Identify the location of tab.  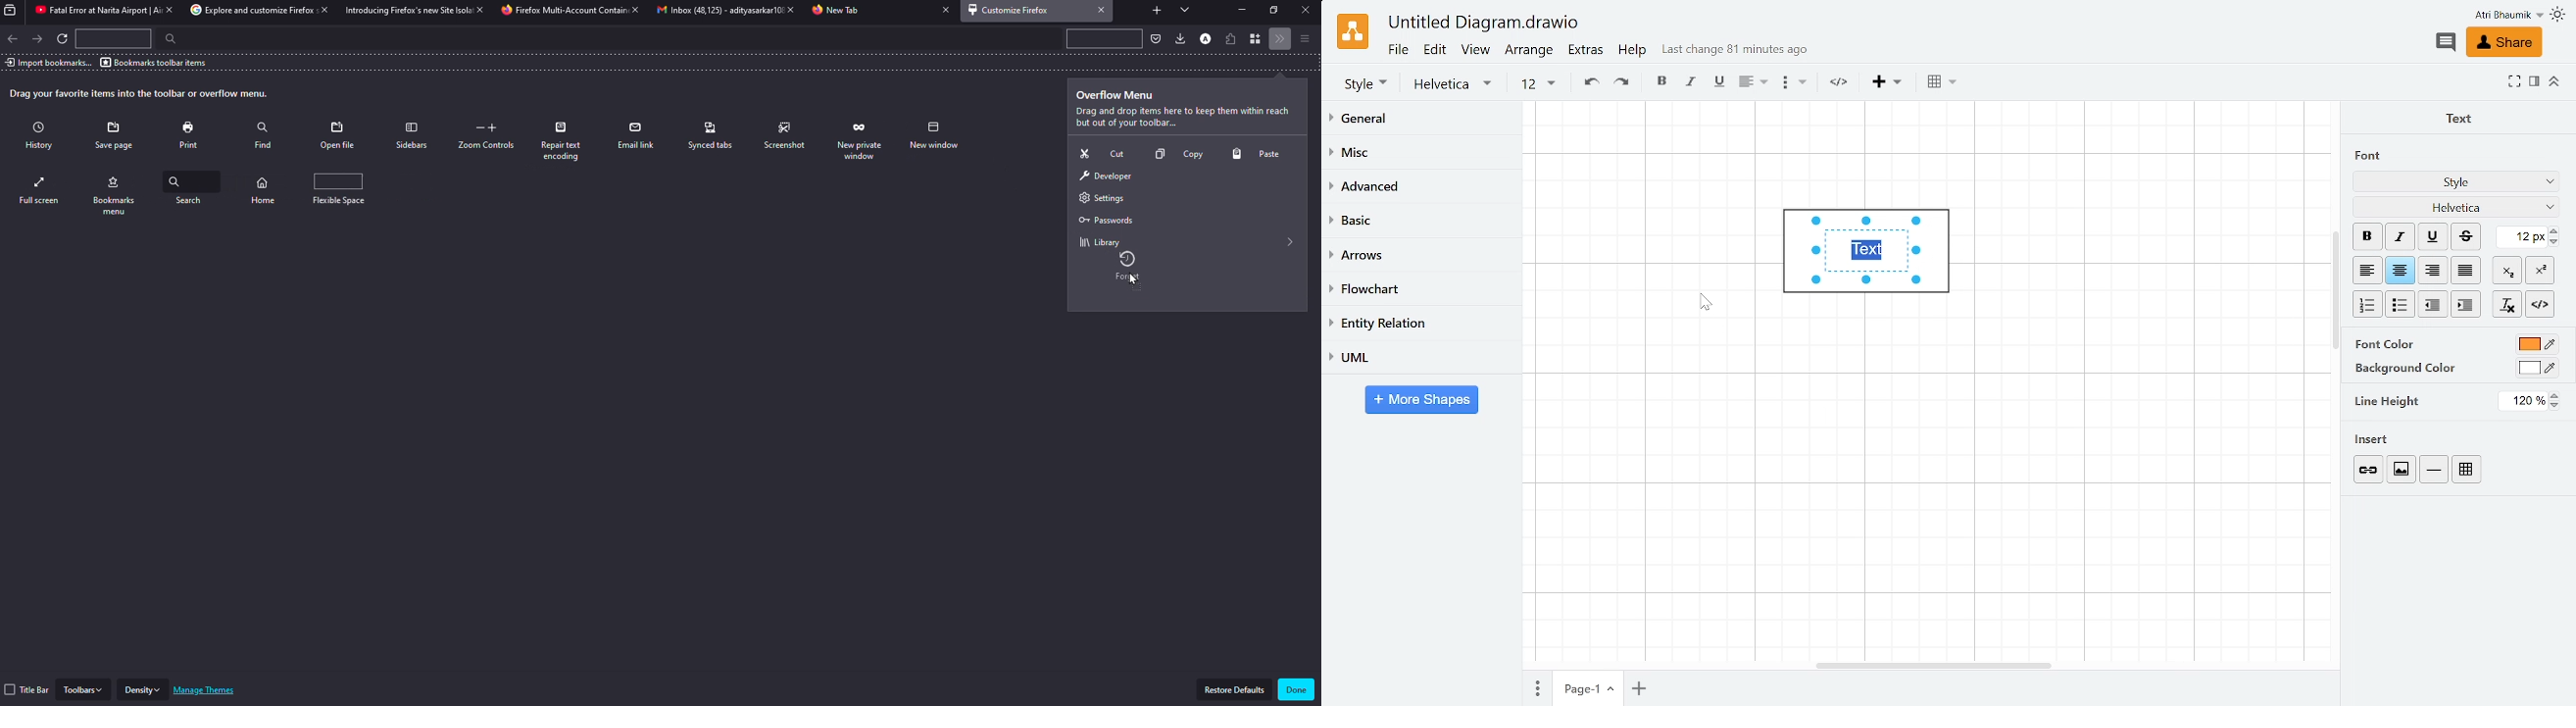
(404, 10).